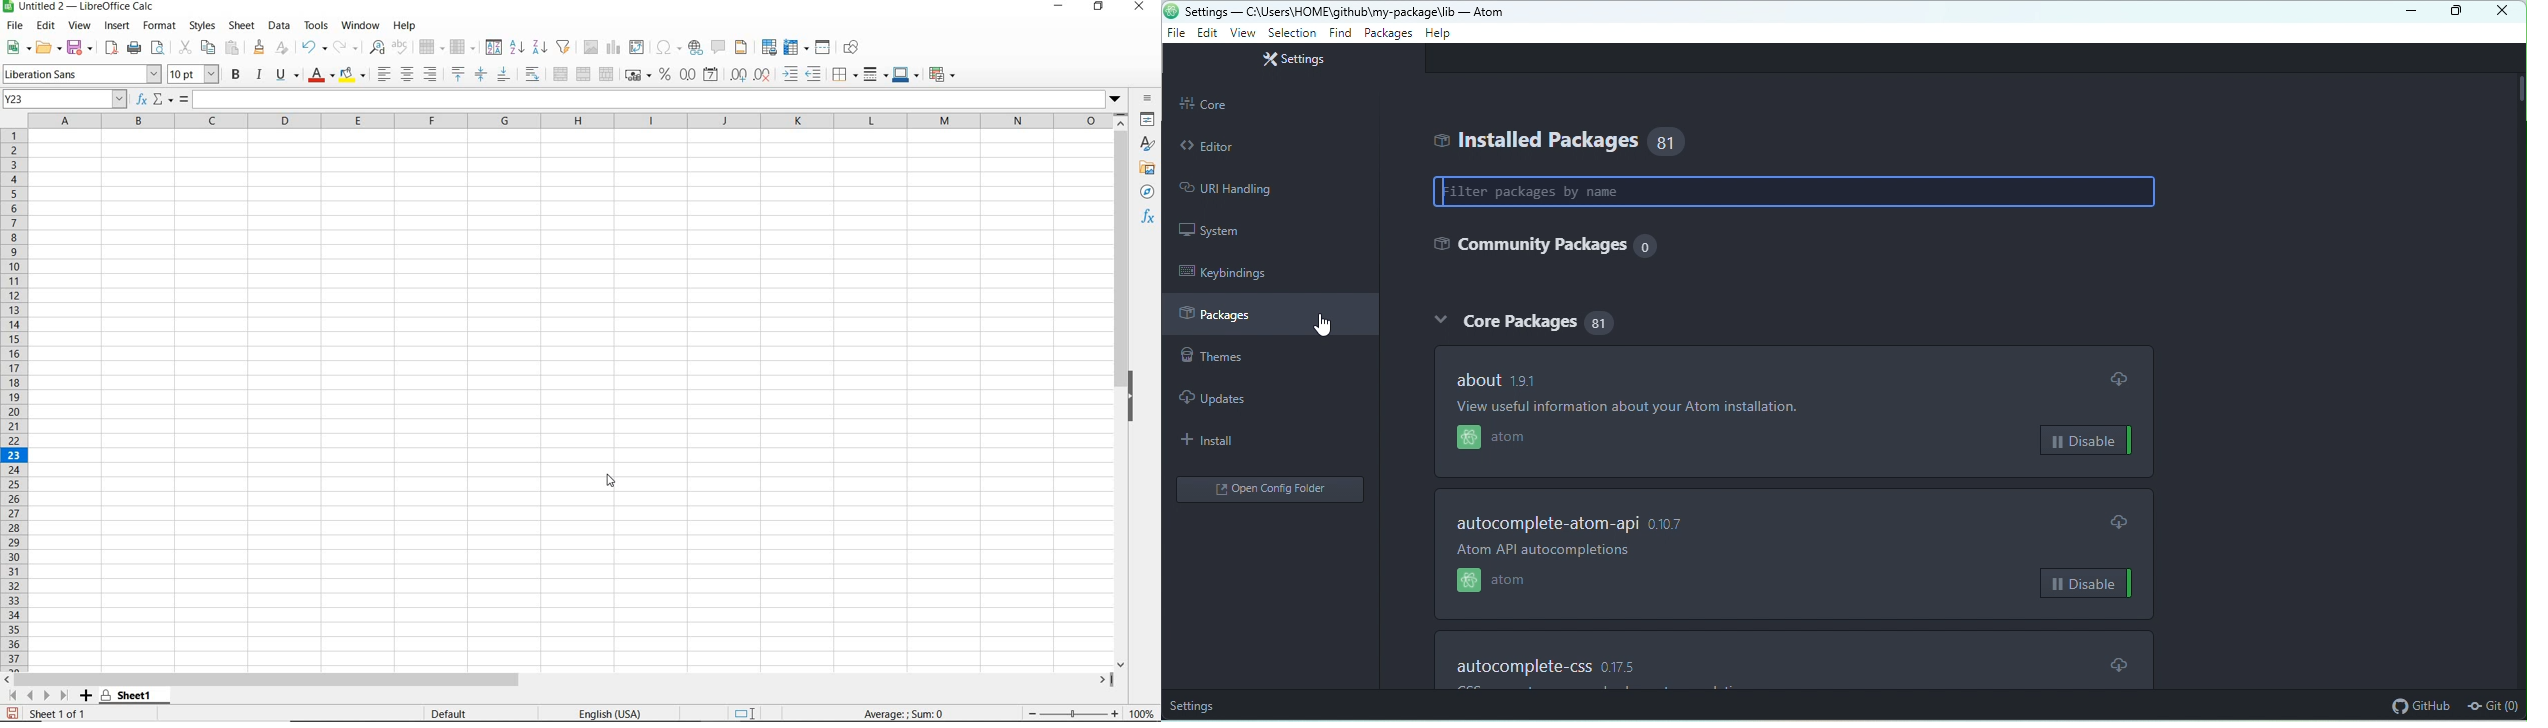  What do you see at coordinates (118, 26) in the screenshot?
I see `INSERT` at bounding box center [118, 26].